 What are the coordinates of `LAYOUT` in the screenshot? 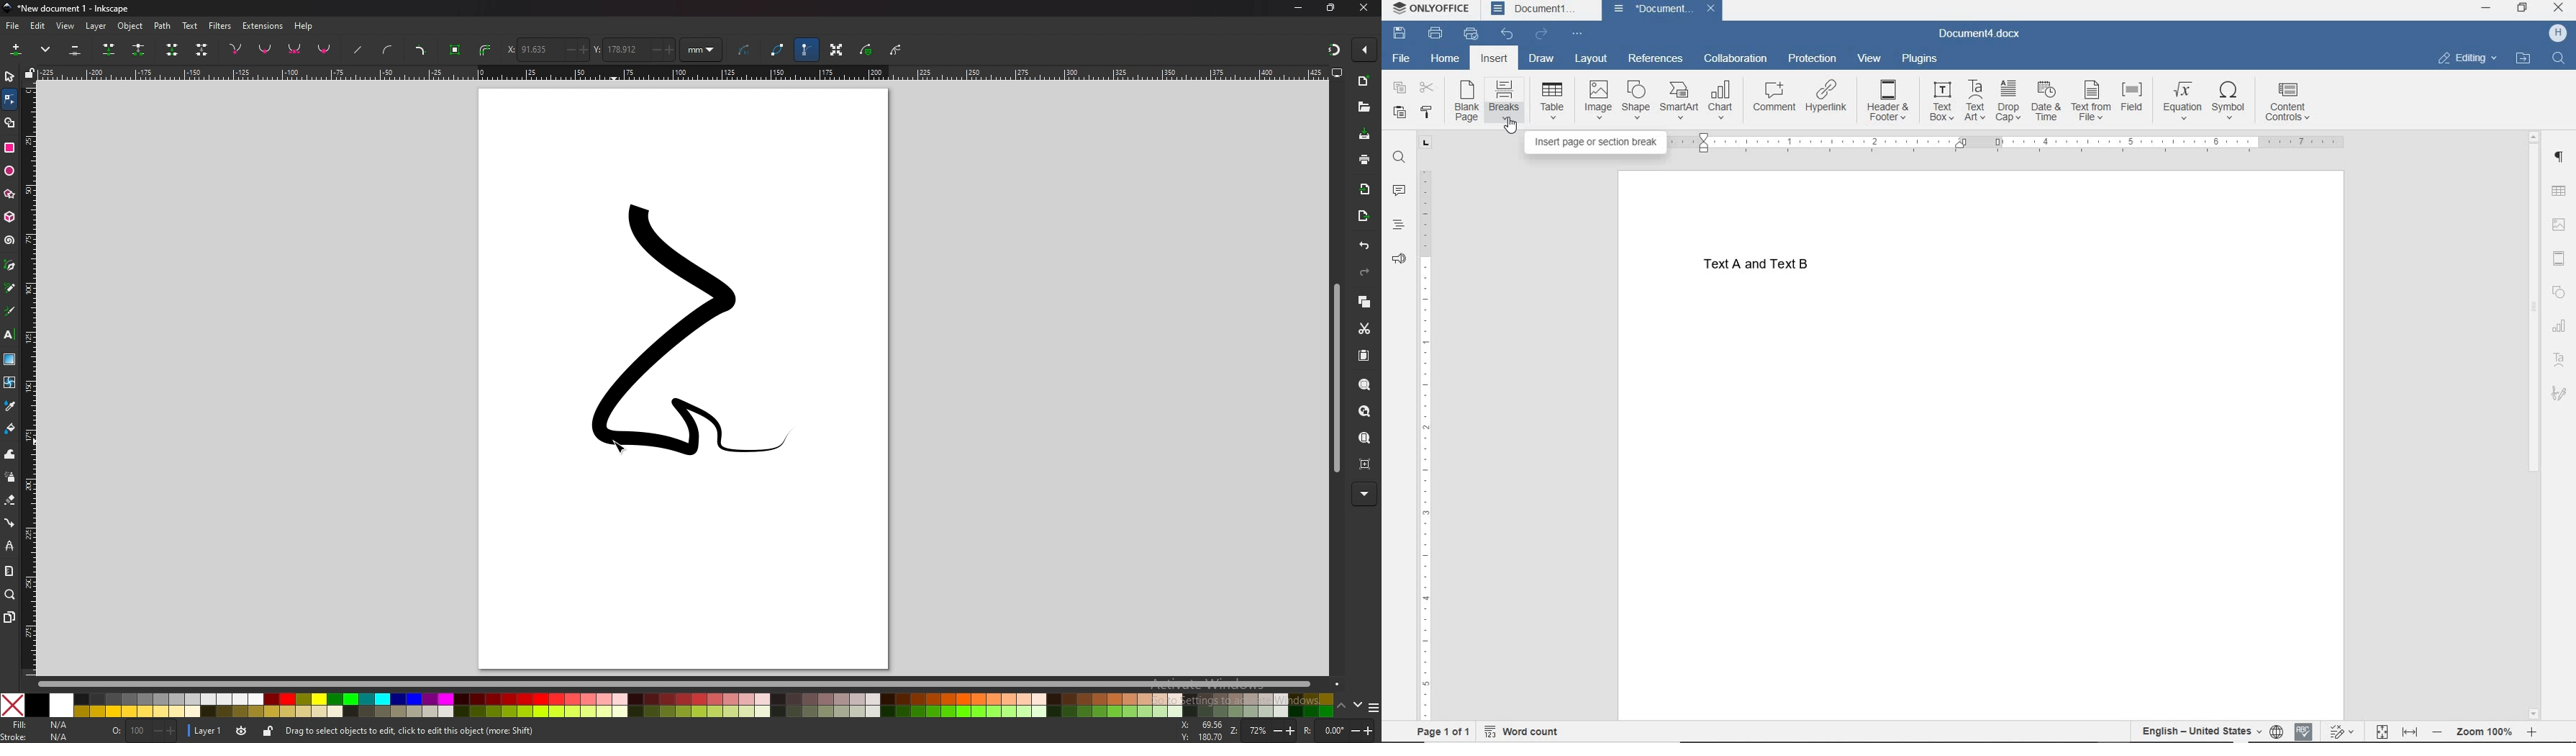 It's located at (1592, 59).